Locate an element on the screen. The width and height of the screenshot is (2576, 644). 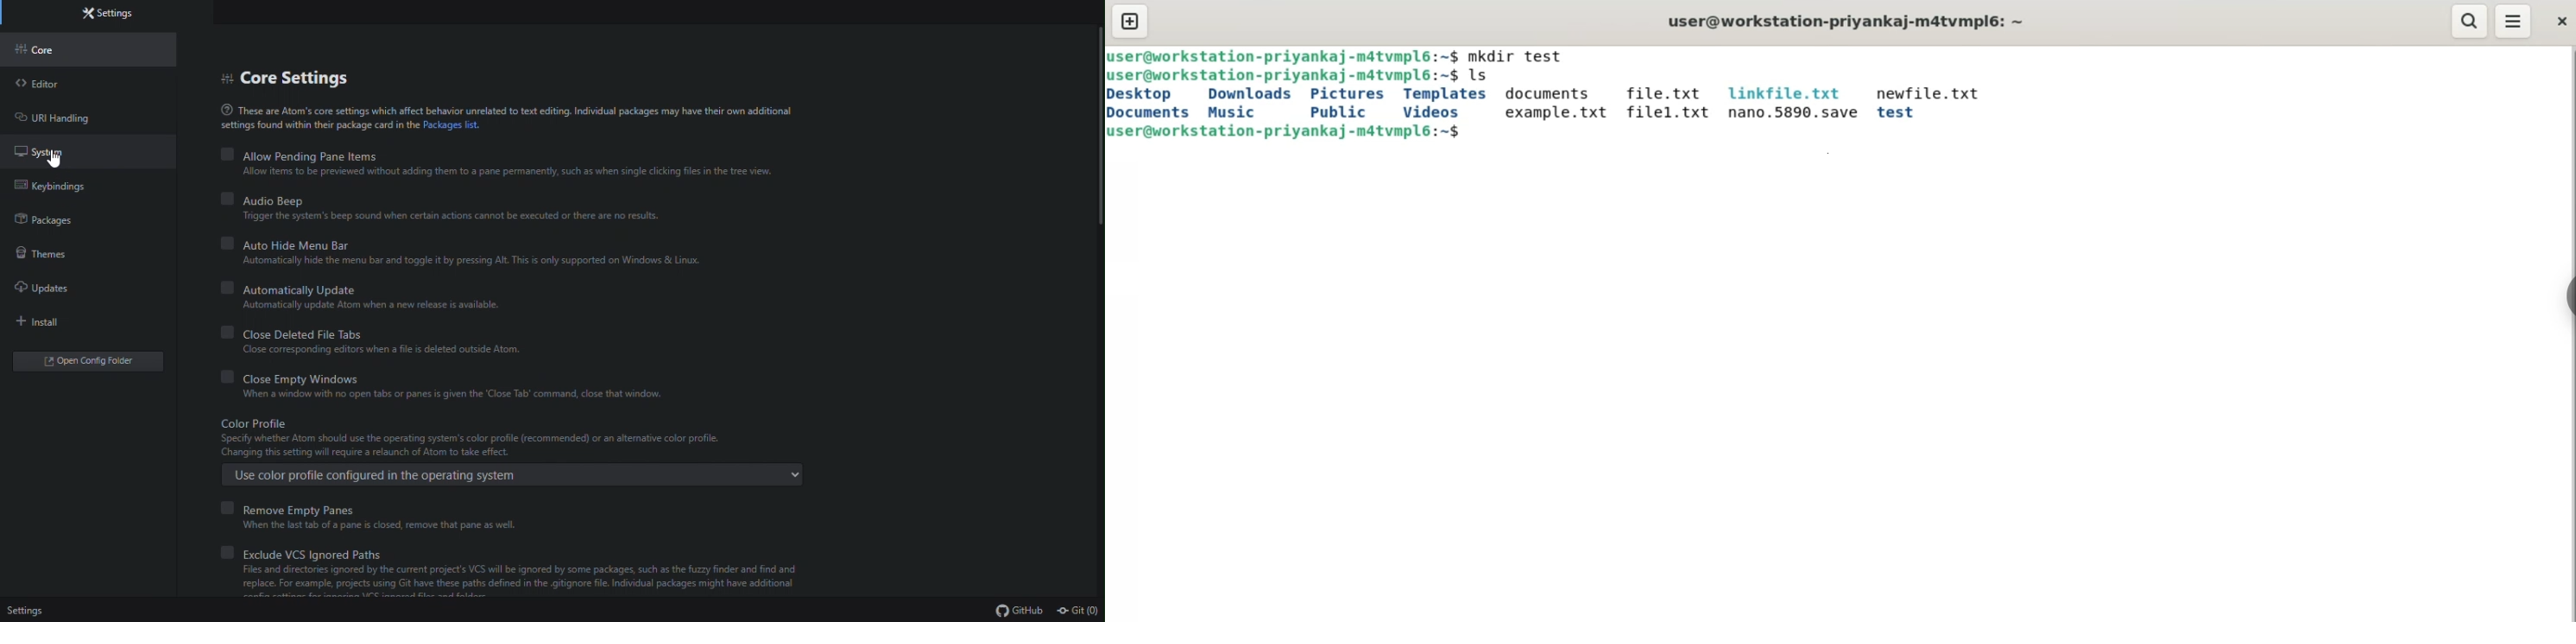
cursor is located at coordinates (58, 164).